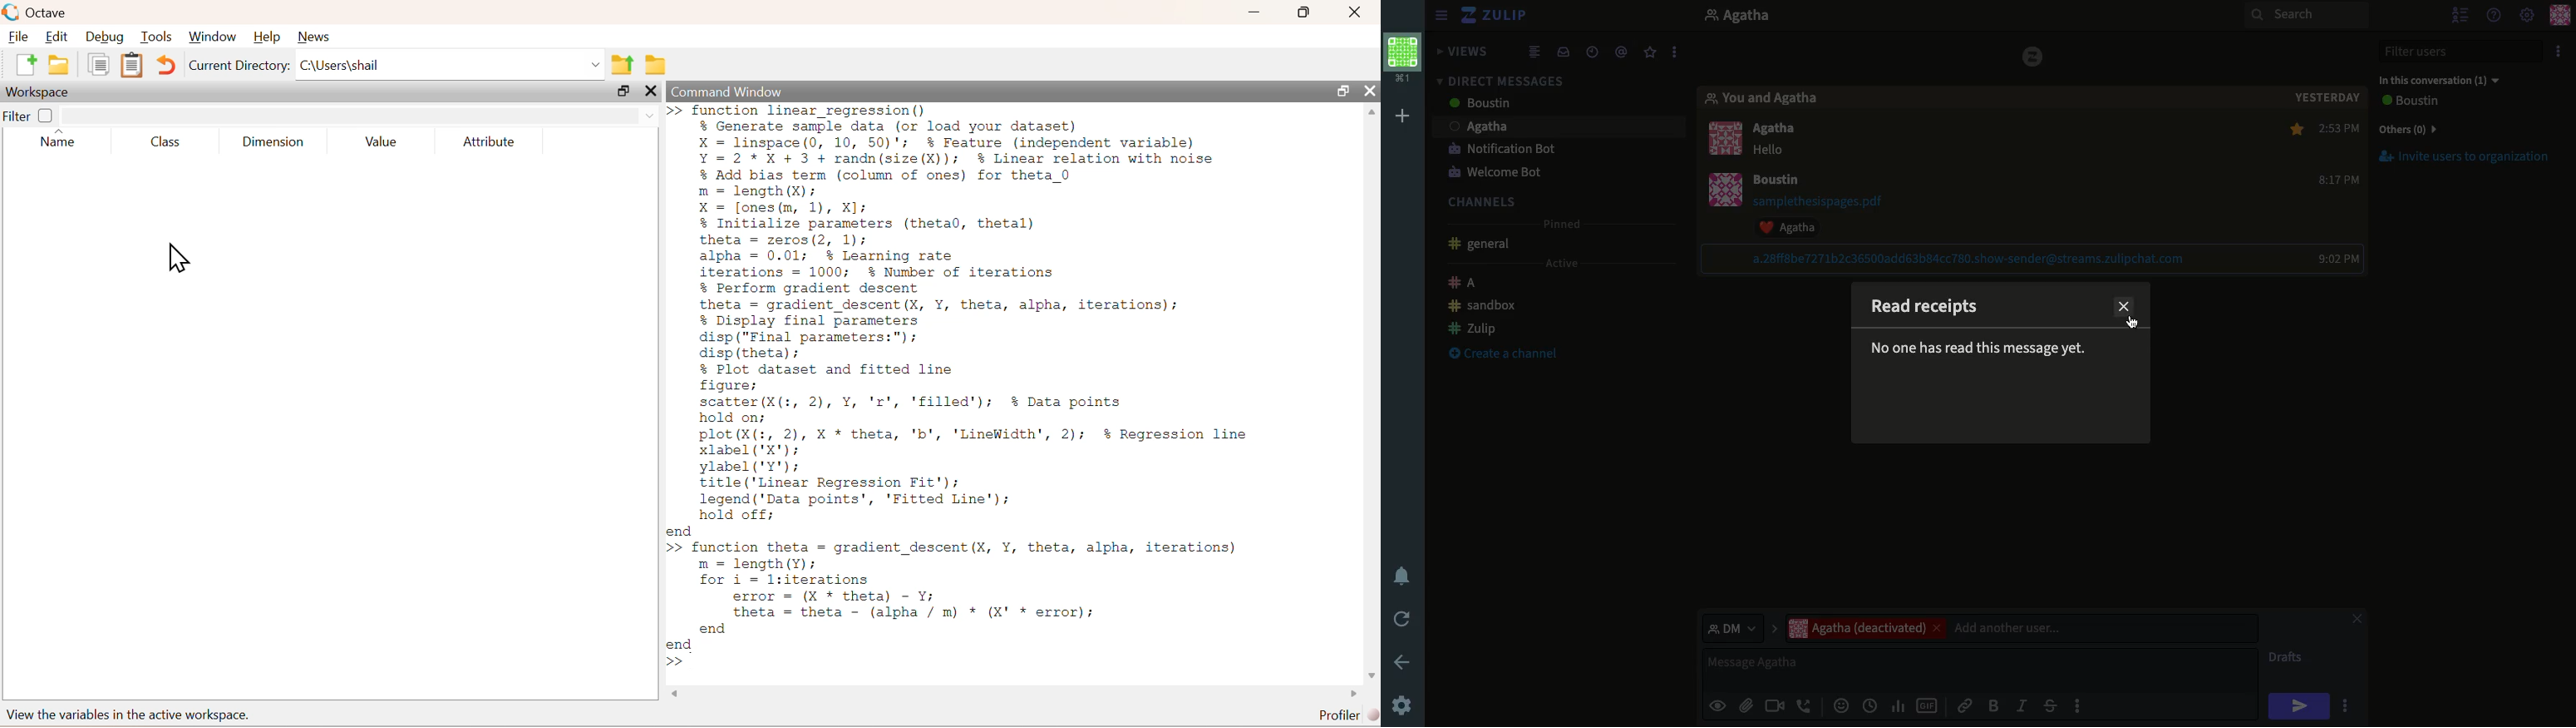 The image size is (2576, 728). Describe the element at coordinates (1500, 355) in the screenshot. I see `Create a channel` at that location.